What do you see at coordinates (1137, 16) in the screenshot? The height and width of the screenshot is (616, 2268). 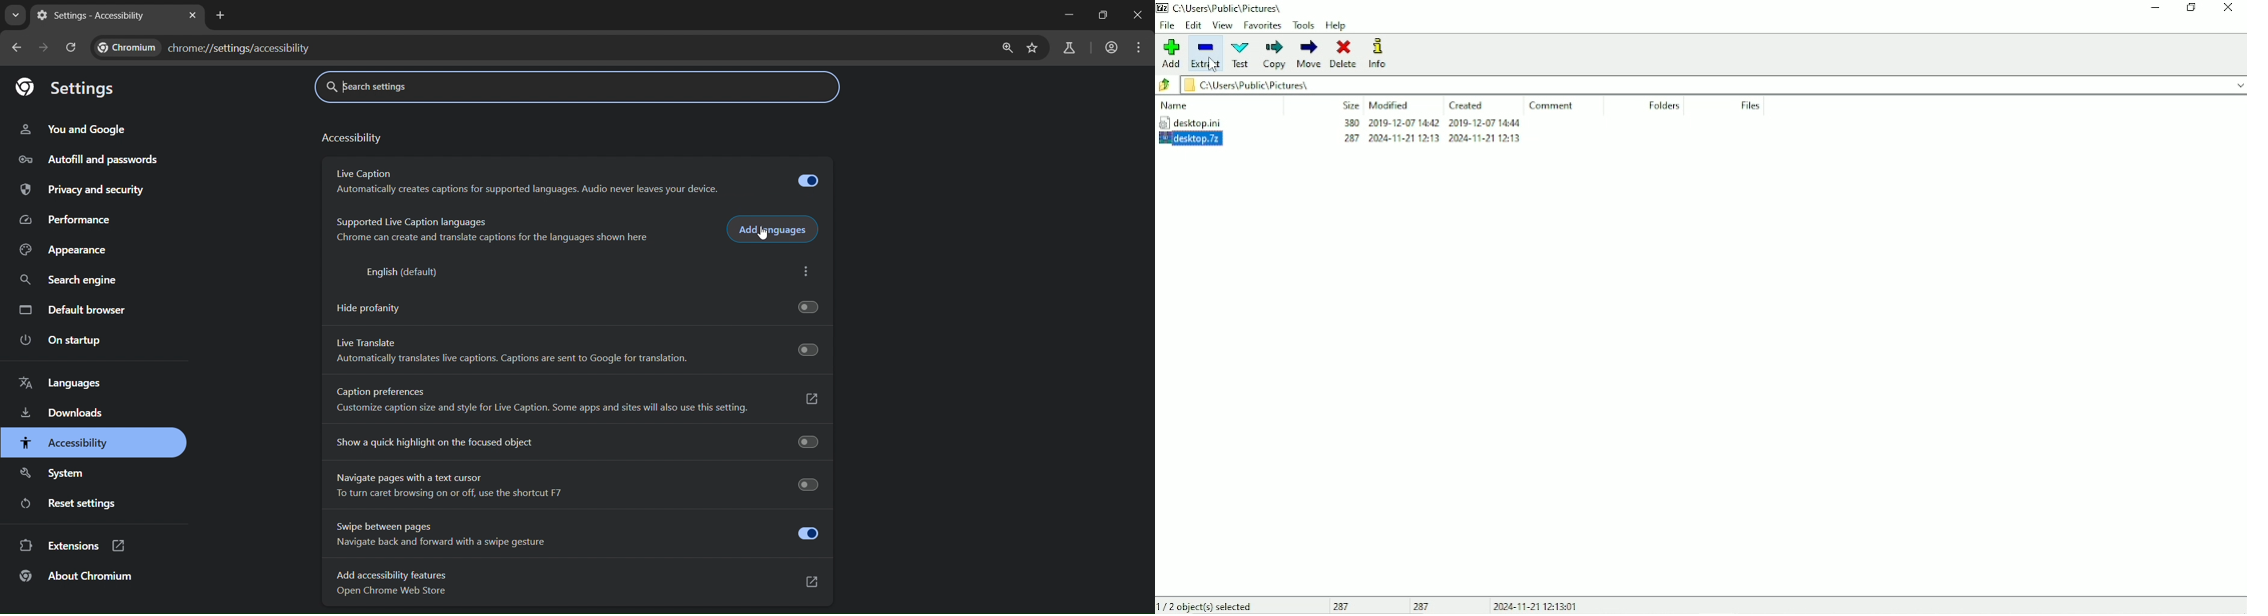 I see `close` at bounding box center [1137, 16].